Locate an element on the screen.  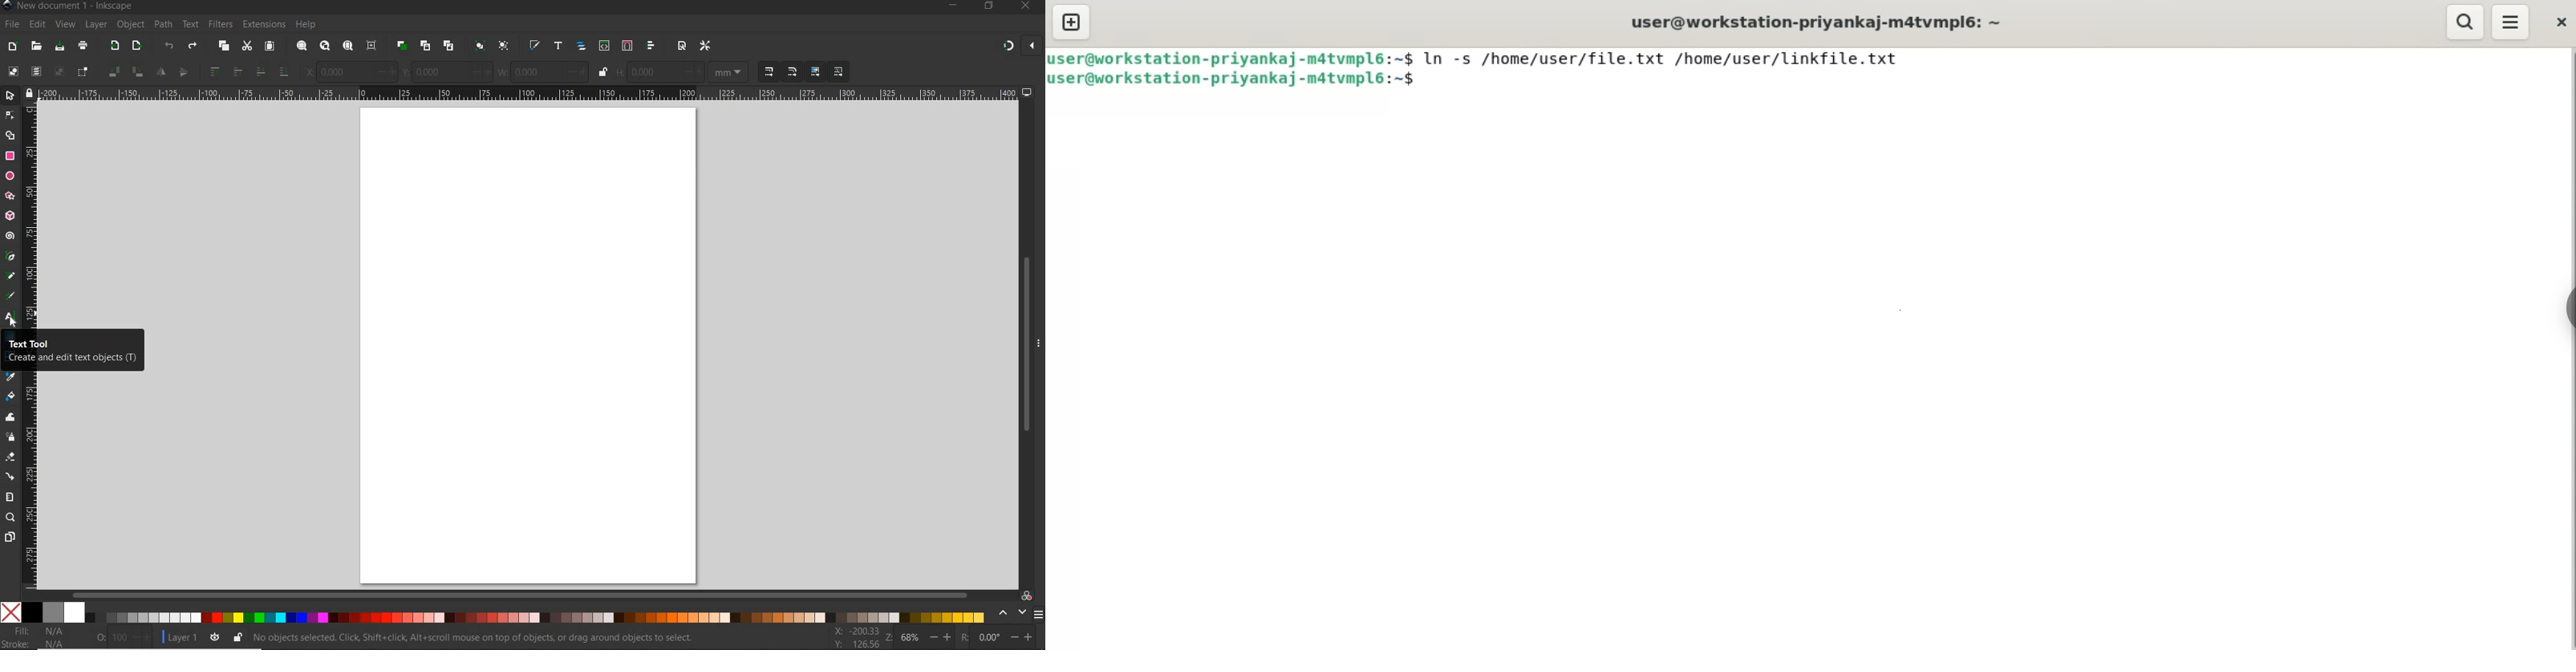
undo is located at coordinates (169, 48).